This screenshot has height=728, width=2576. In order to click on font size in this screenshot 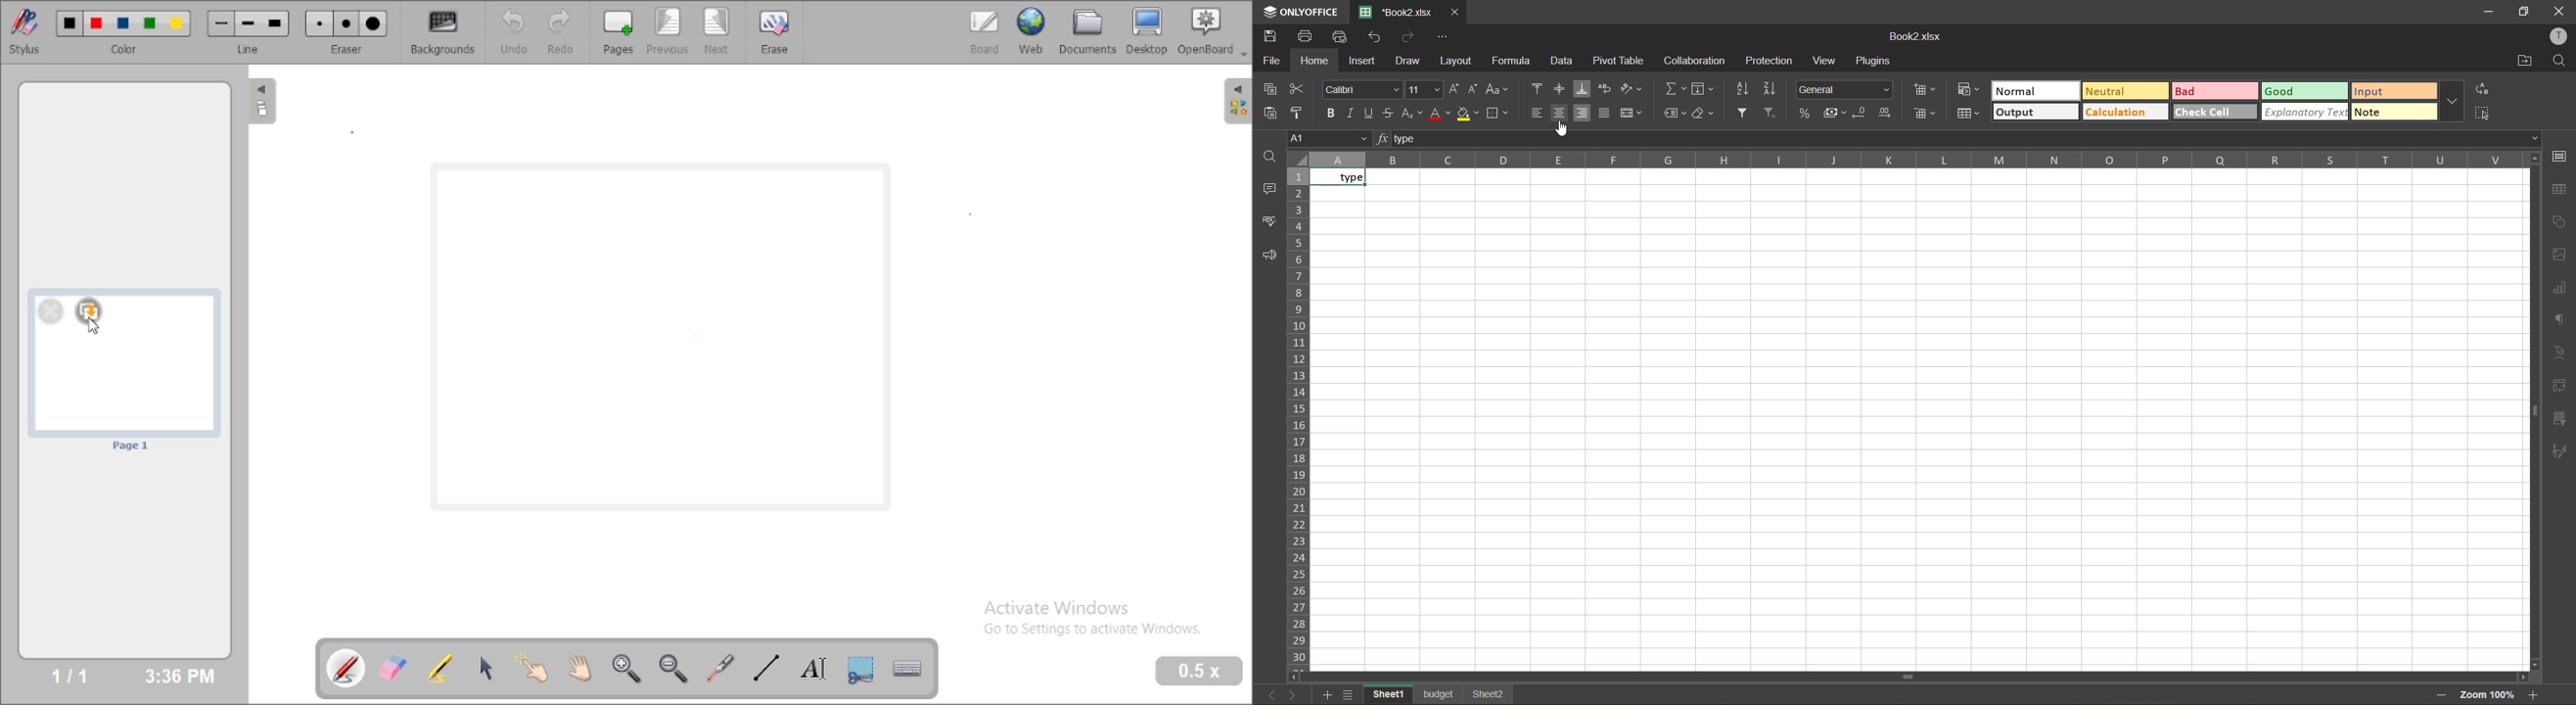, I will do `click(1425, 90)`.